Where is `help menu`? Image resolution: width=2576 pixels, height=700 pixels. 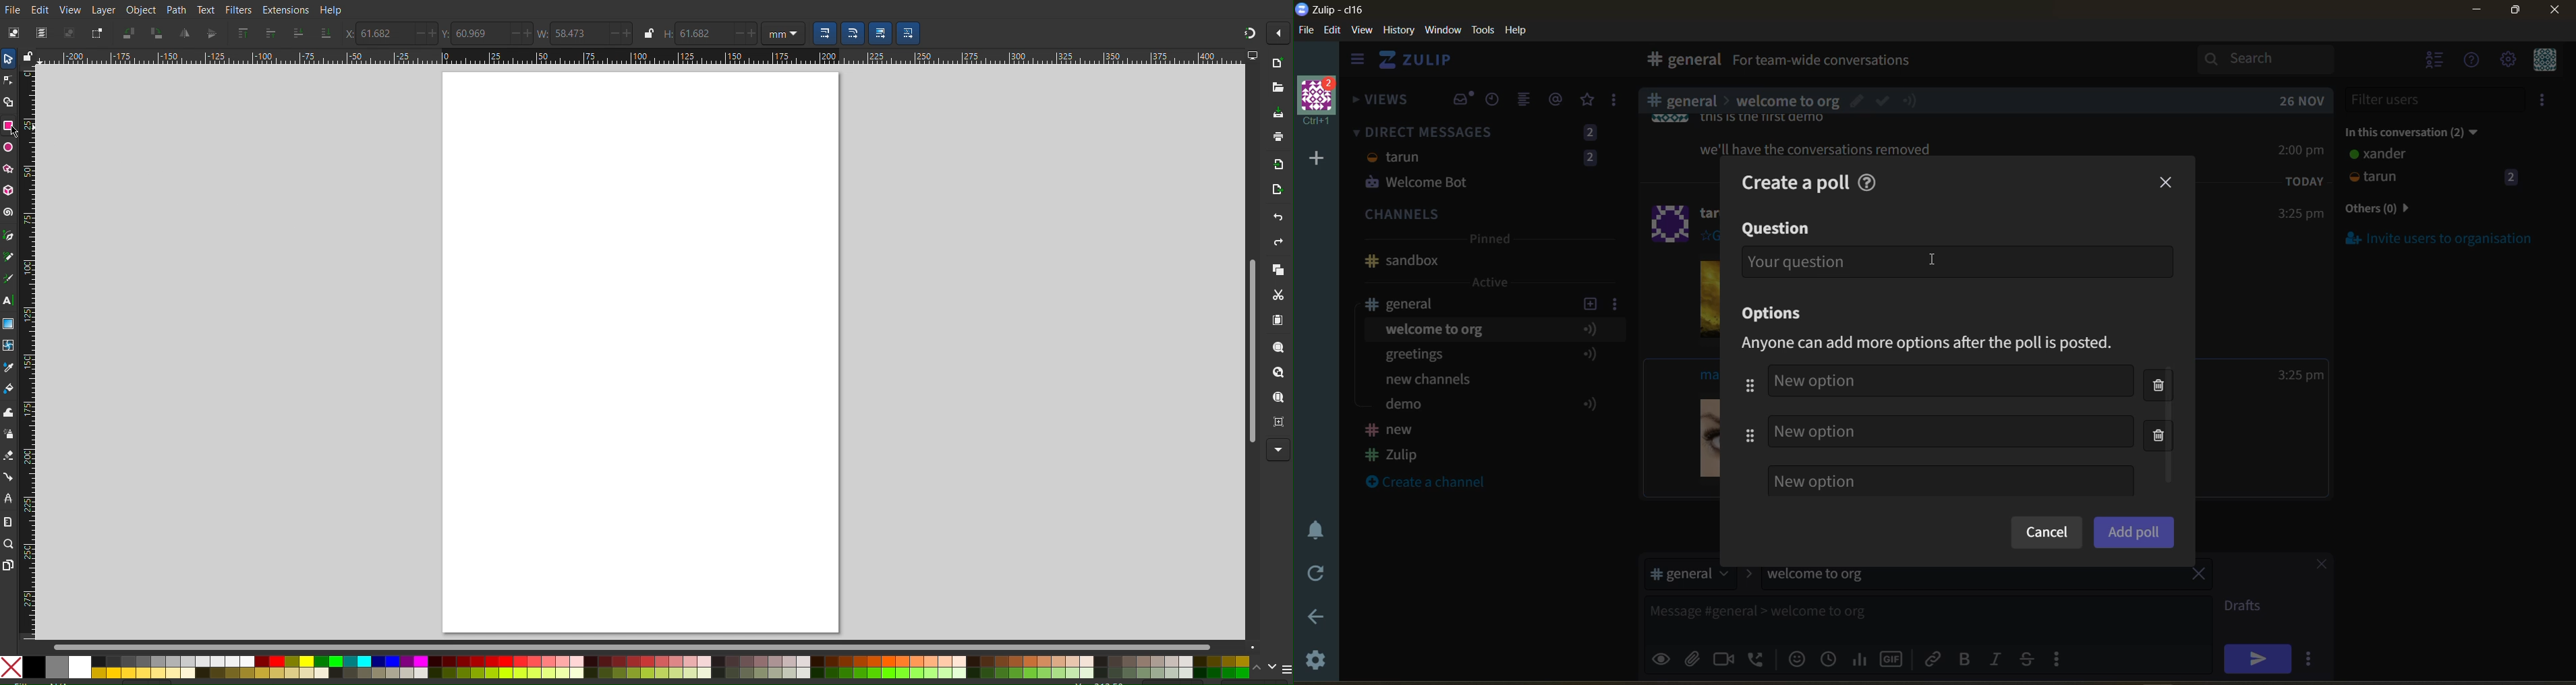 help menu is located at coordinates (2473, 61).